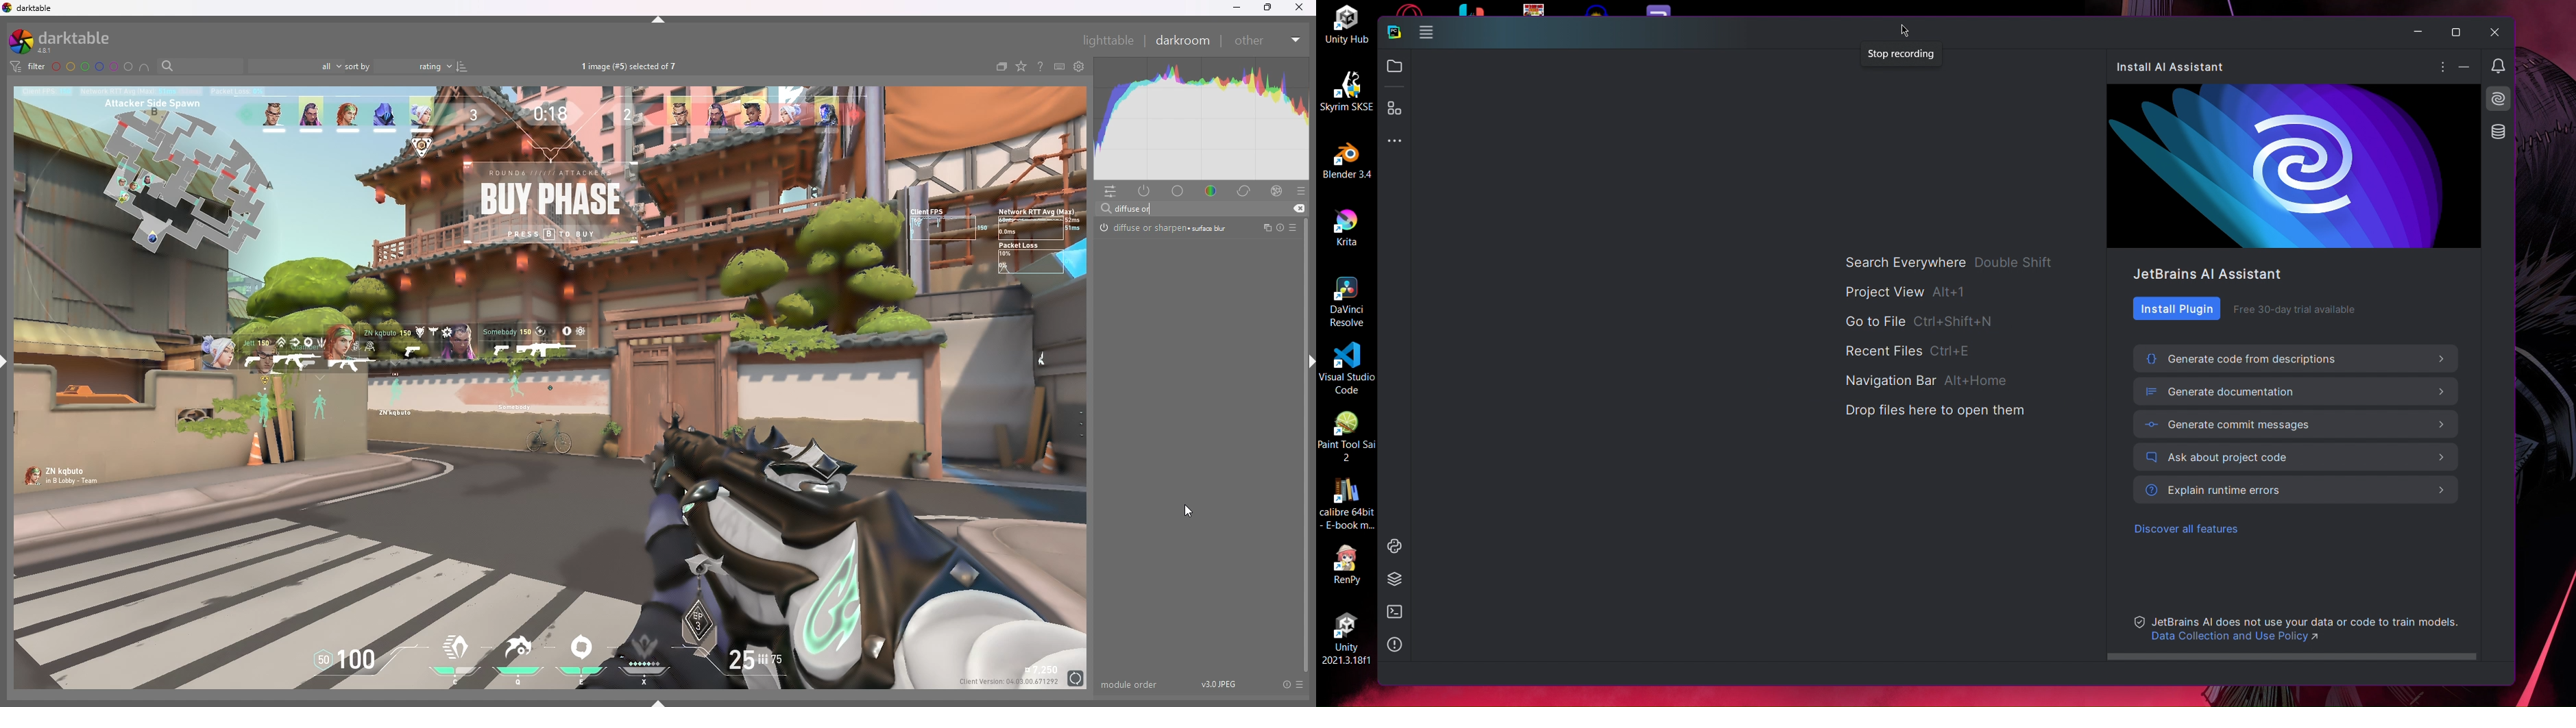  What do you see at coordinates (1348, 300) in the screenshot?
I see `DaVinci Resolve` at bounding box center [1348, 300].